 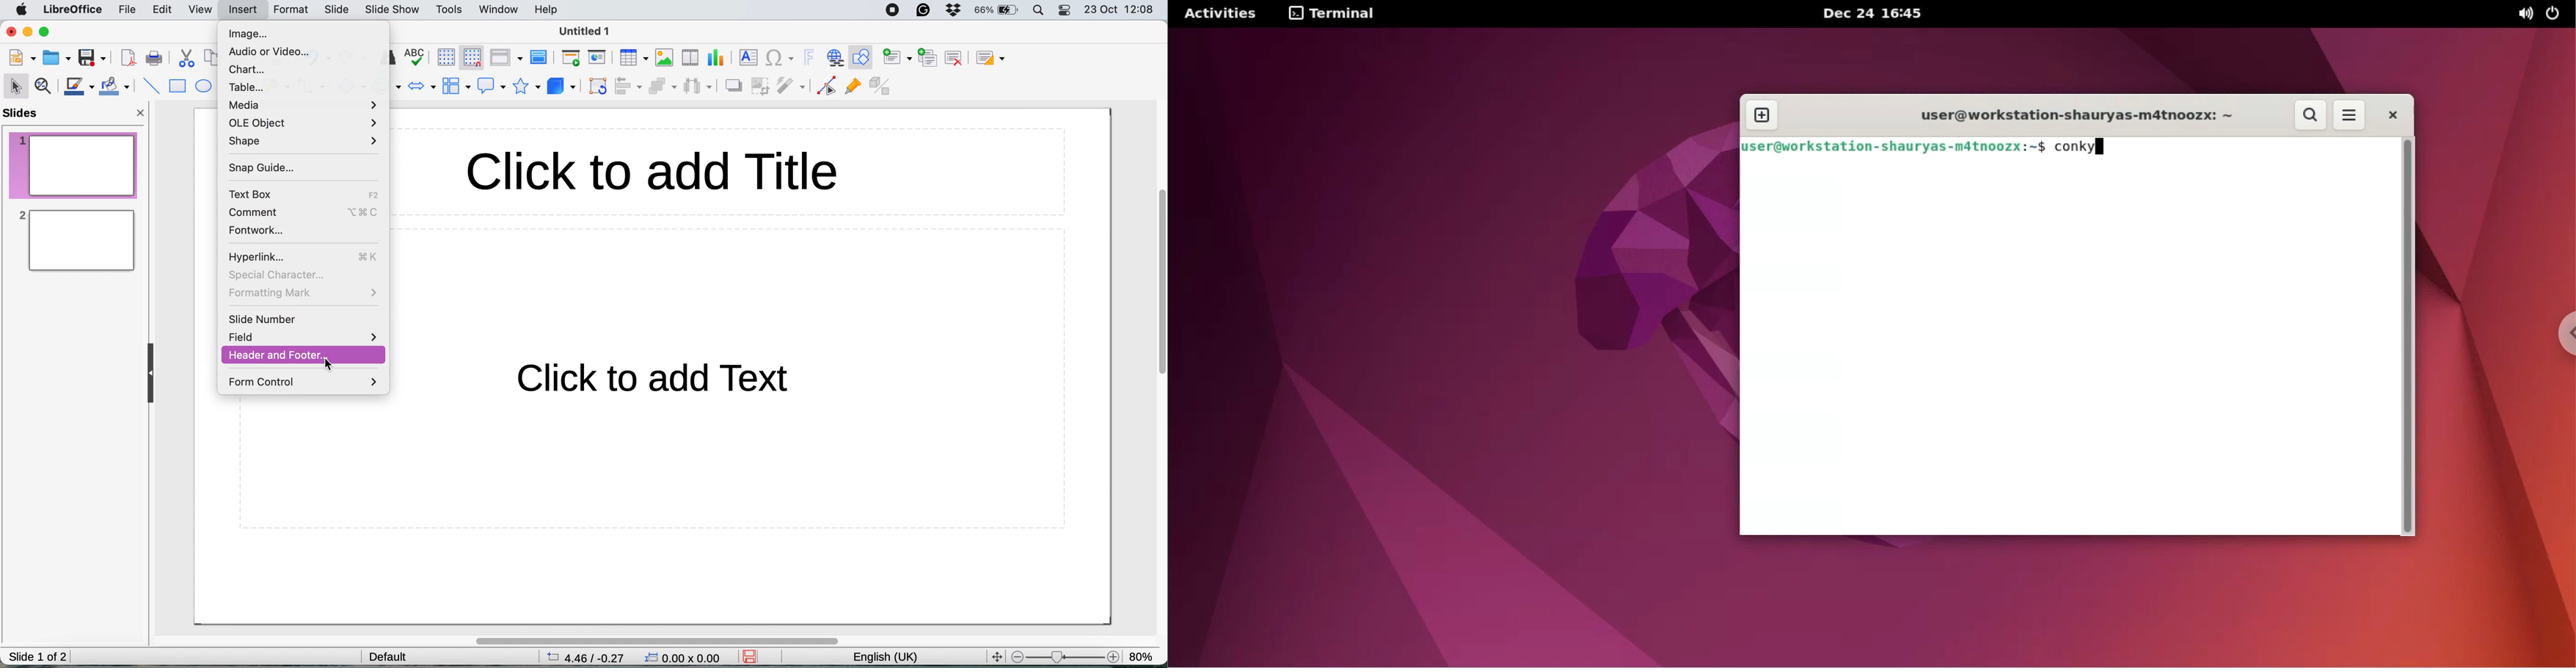 I want to click on filter, so click(x=793, y=87).